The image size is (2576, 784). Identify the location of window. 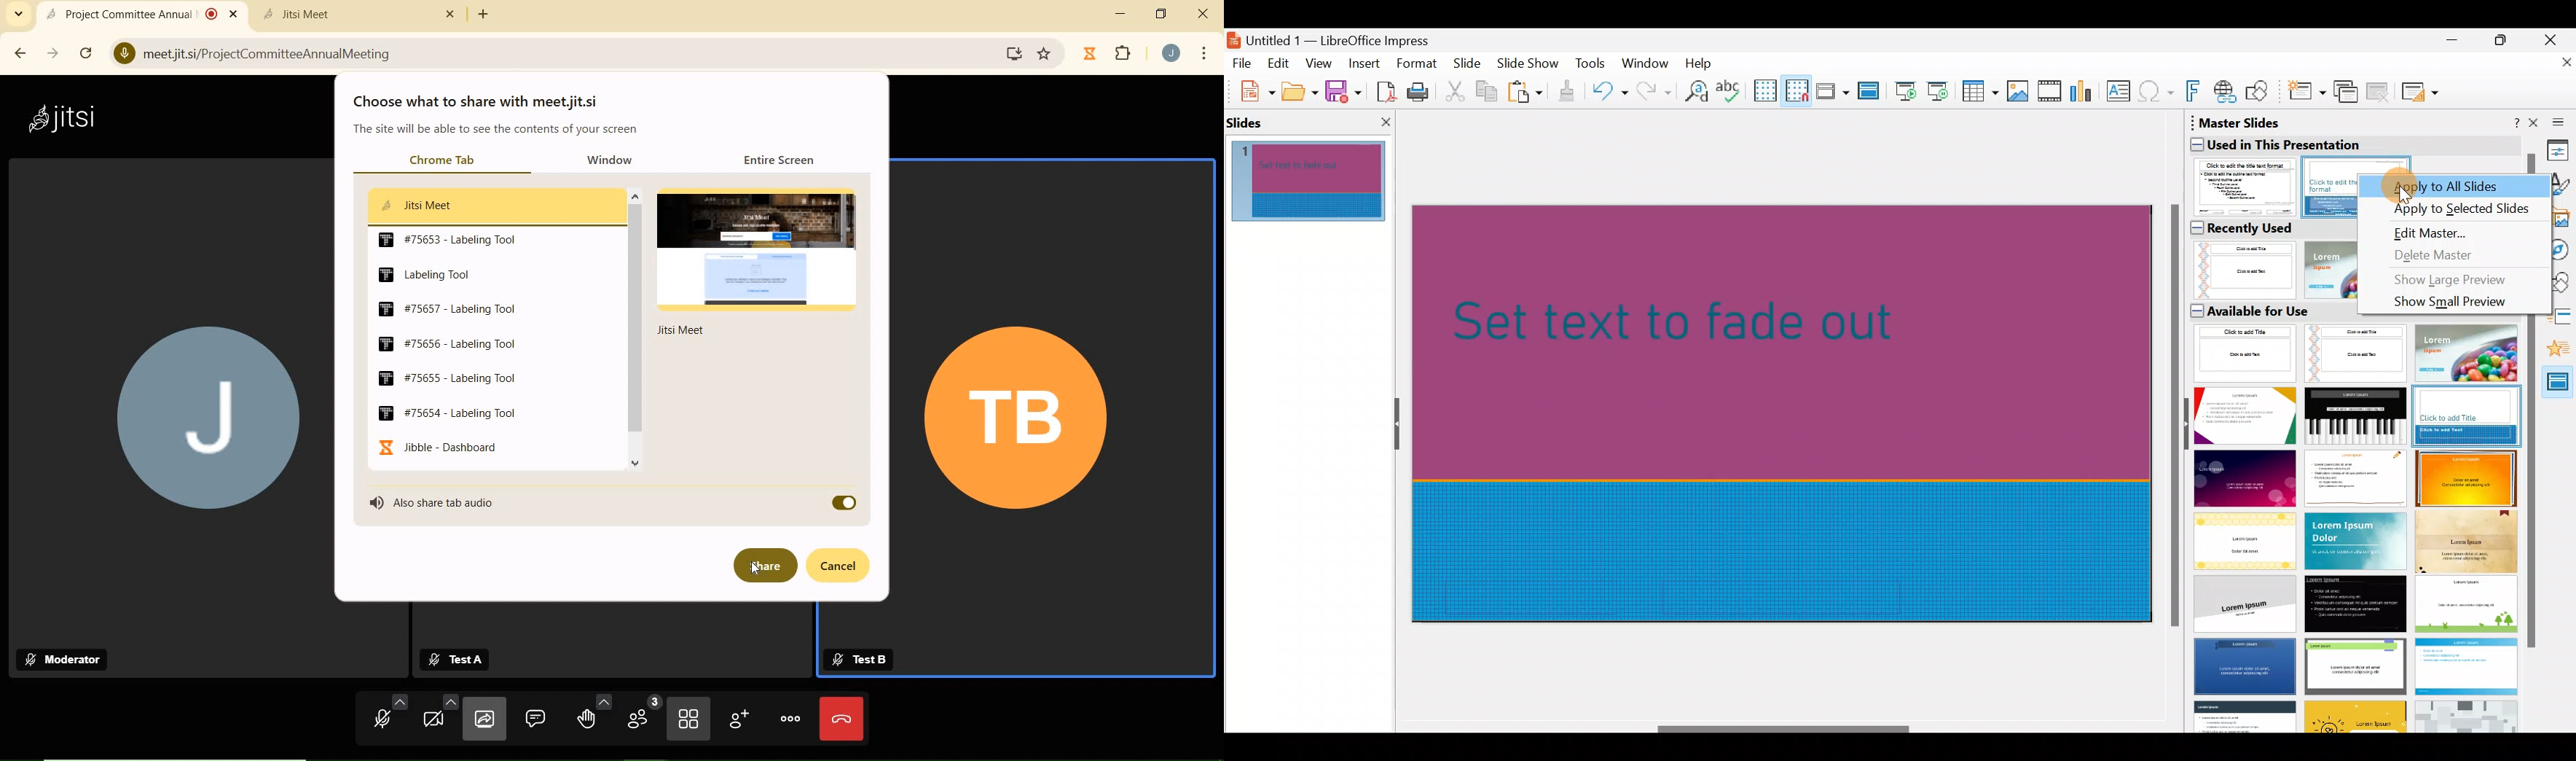
(613, 160).